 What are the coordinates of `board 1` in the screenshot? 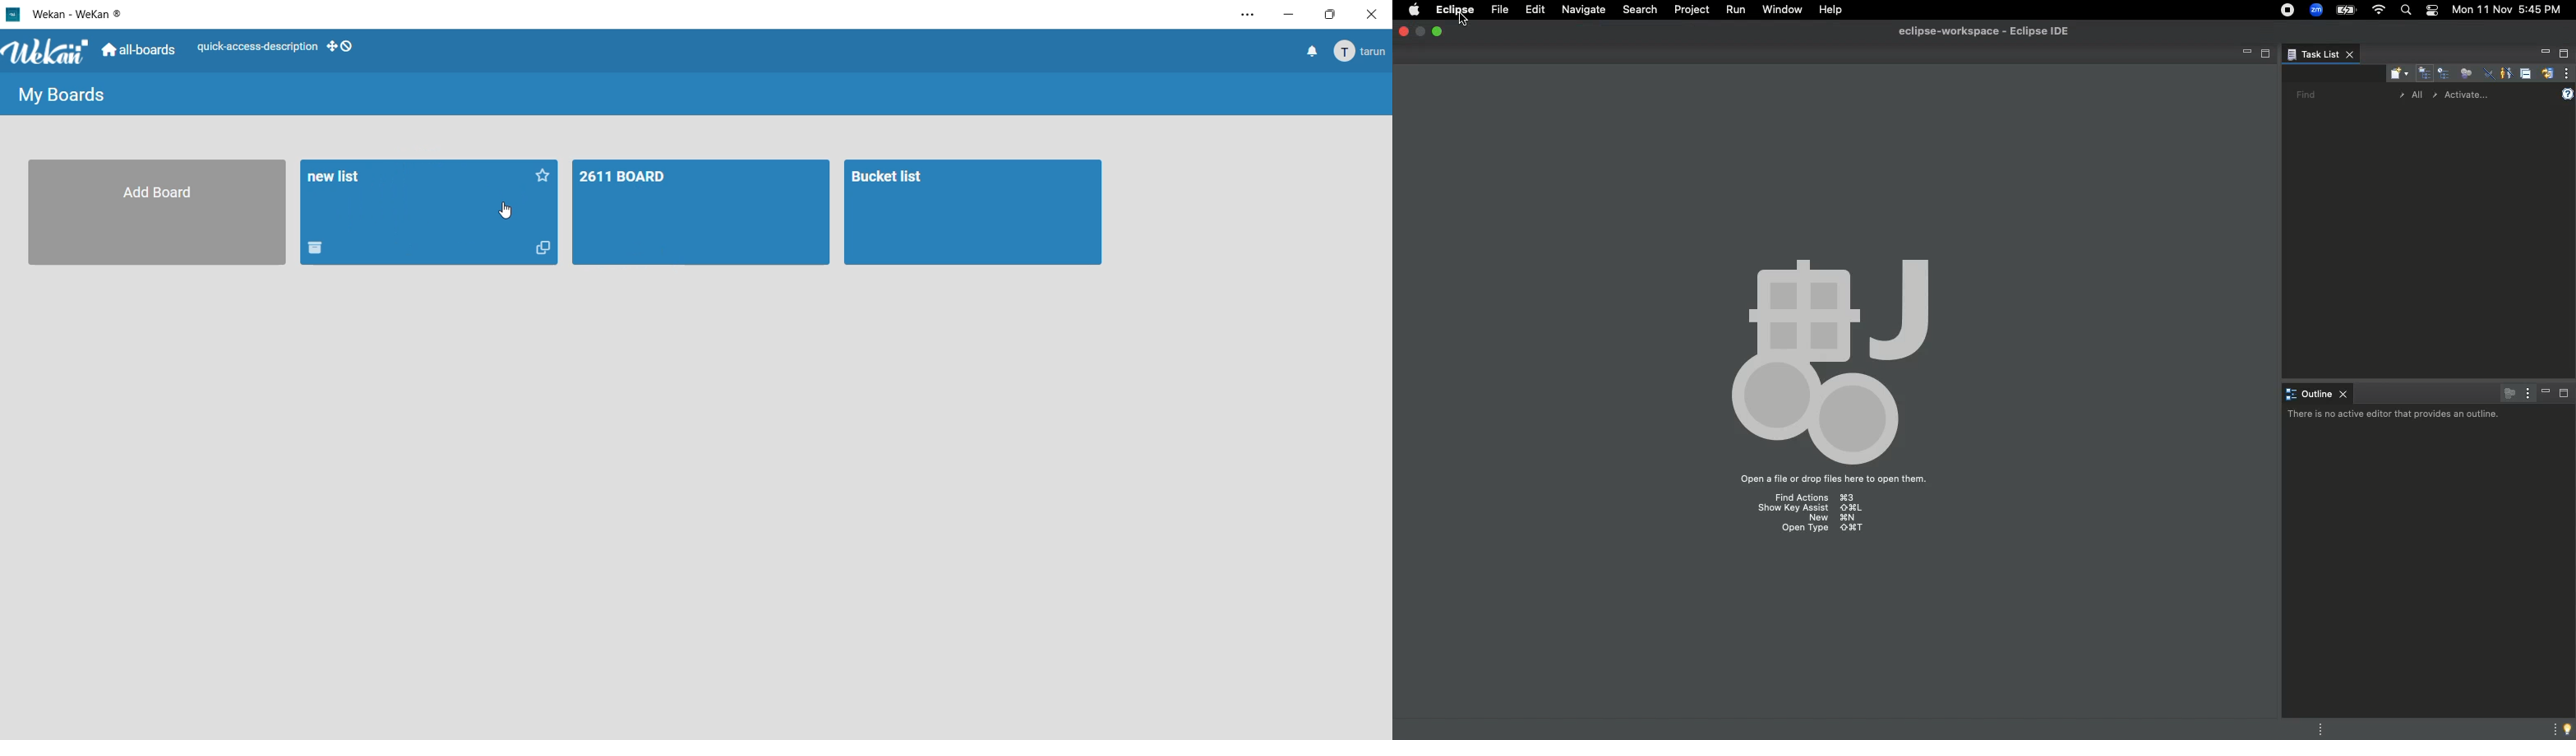 It's located at (701, 214).